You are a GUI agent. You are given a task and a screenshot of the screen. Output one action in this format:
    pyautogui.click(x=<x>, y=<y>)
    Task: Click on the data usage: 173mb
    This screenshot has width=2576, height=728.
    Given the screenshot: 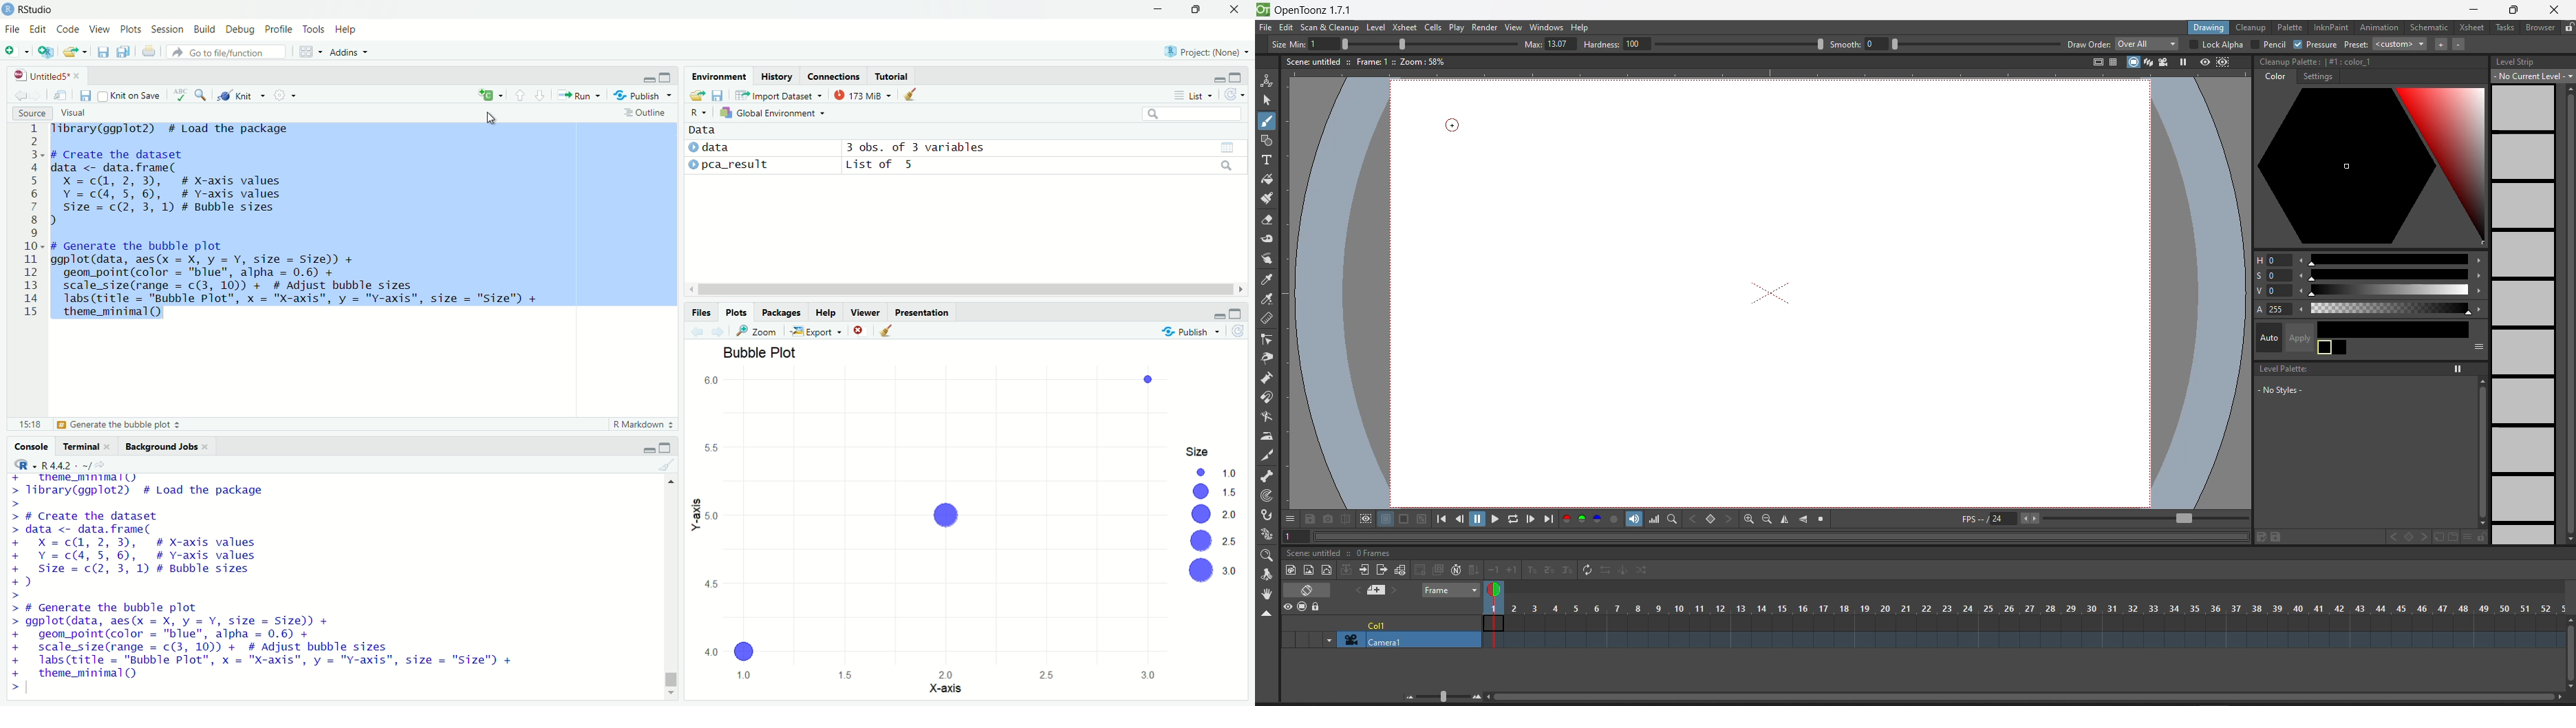 What is the action you would take?
    pyautogui.click(x=861, y=94)
    